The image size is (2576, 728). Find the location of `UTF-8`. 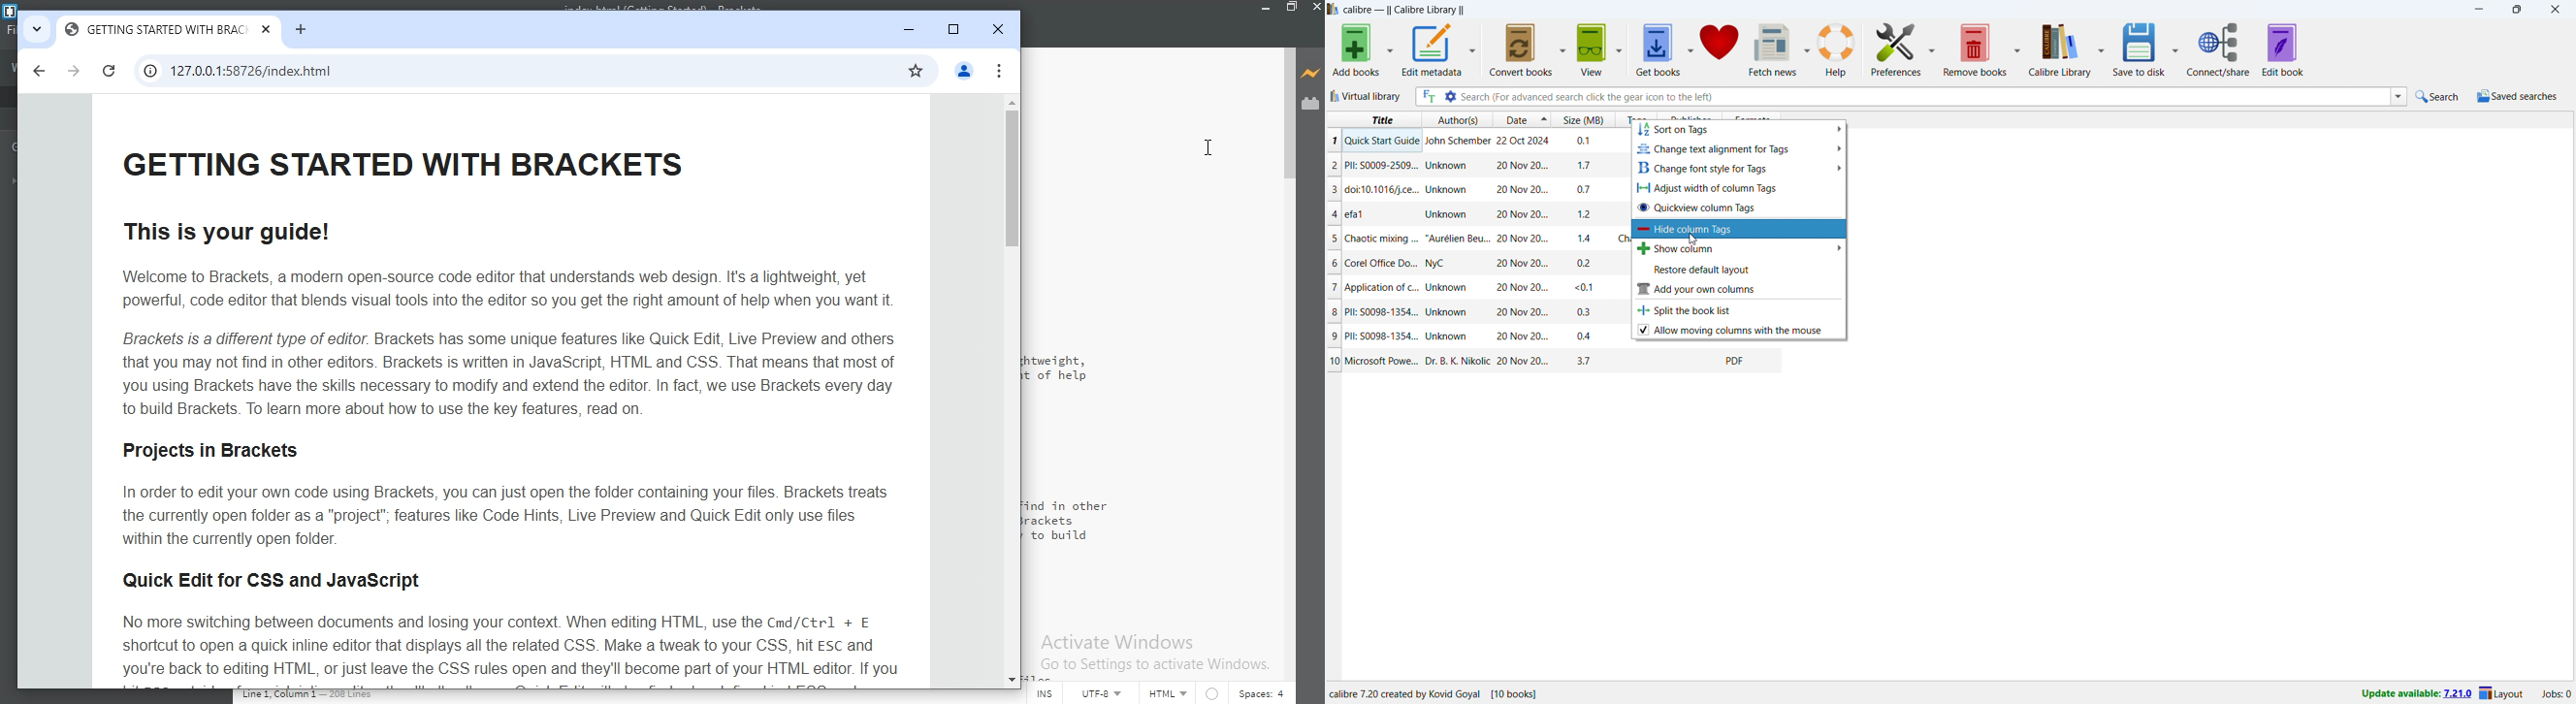

UTF-8 is located at coordinates (1100, 695).